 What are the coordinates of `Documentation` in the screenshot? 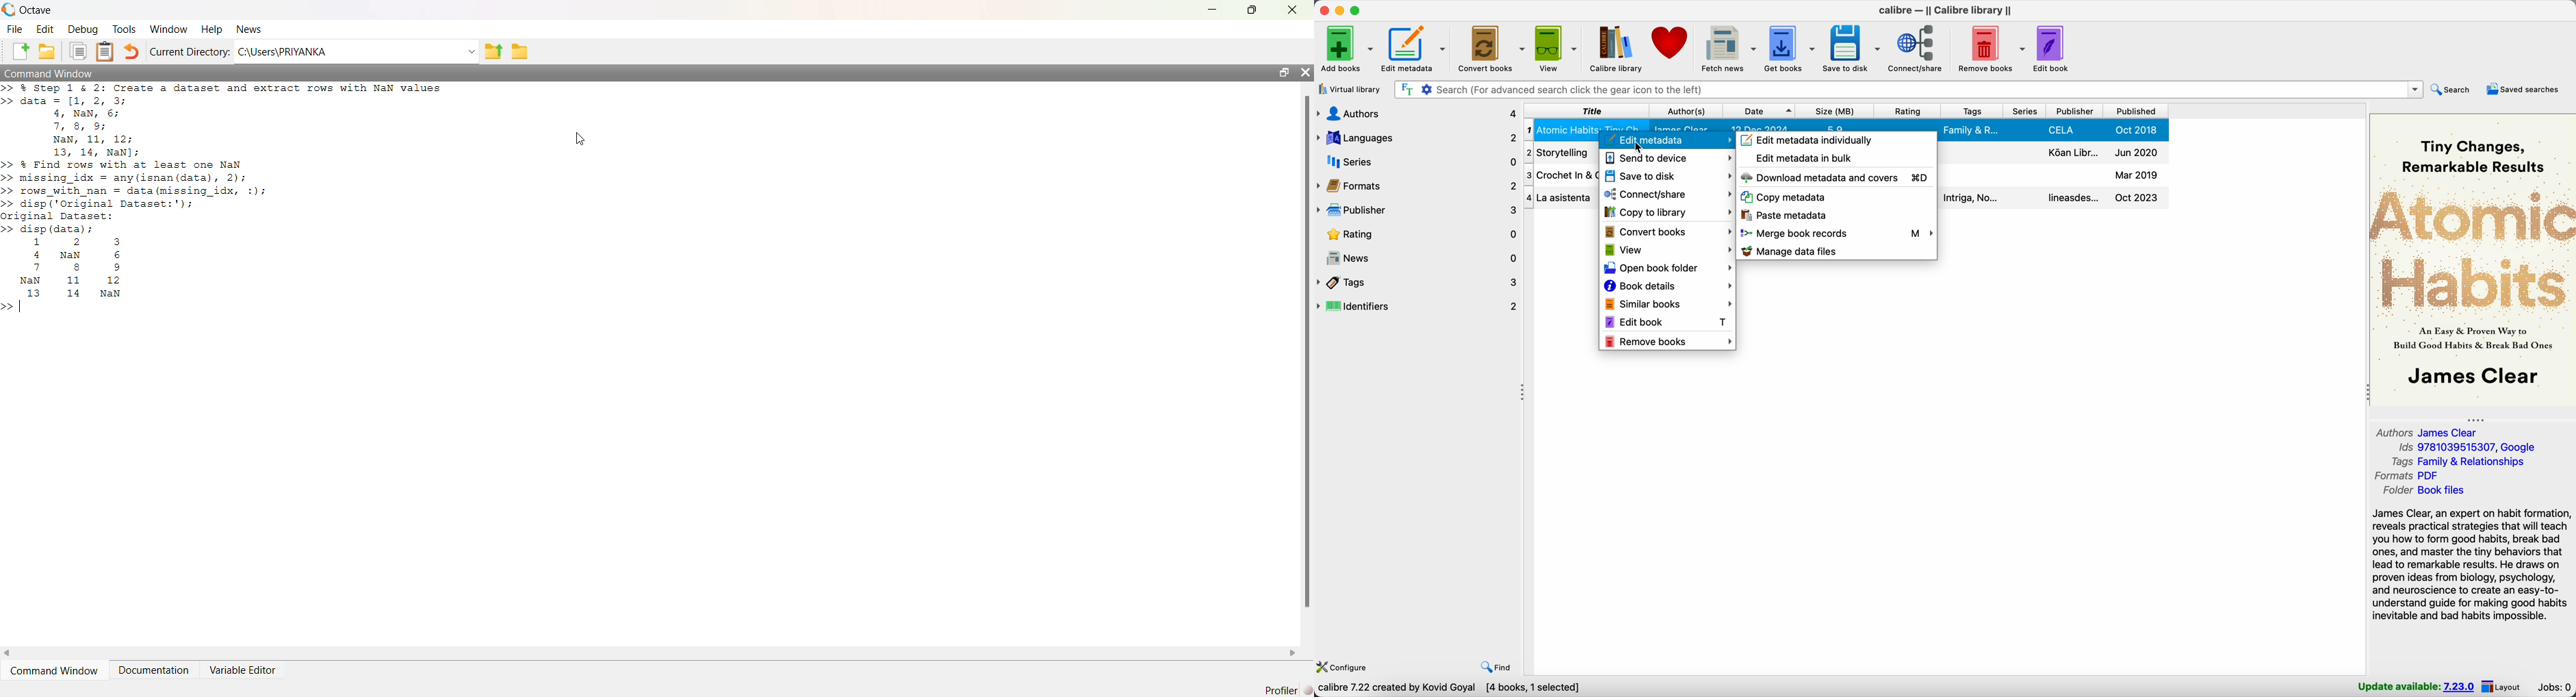 It's located at (153, 670).